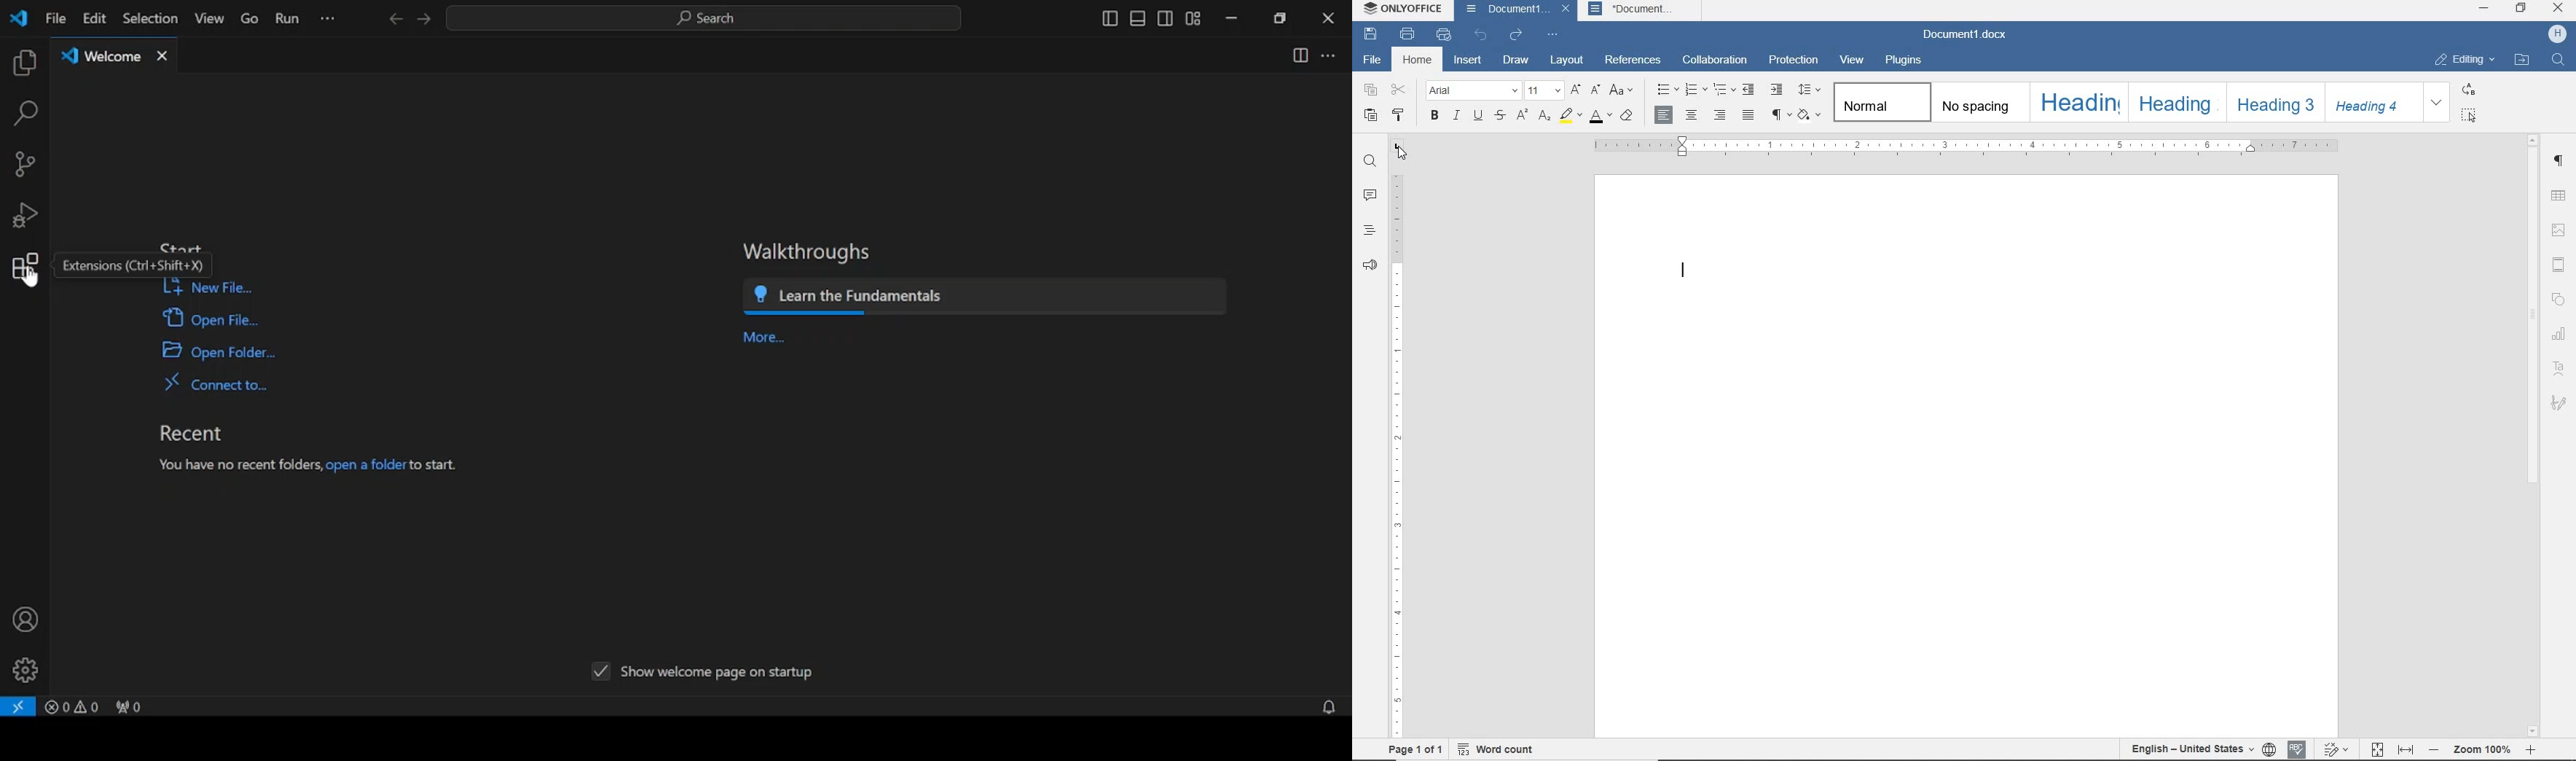  Describe the element at coordinates (2561, 161) in the screenshot. I see `PARAGRAPH SETTINGS` at that location.